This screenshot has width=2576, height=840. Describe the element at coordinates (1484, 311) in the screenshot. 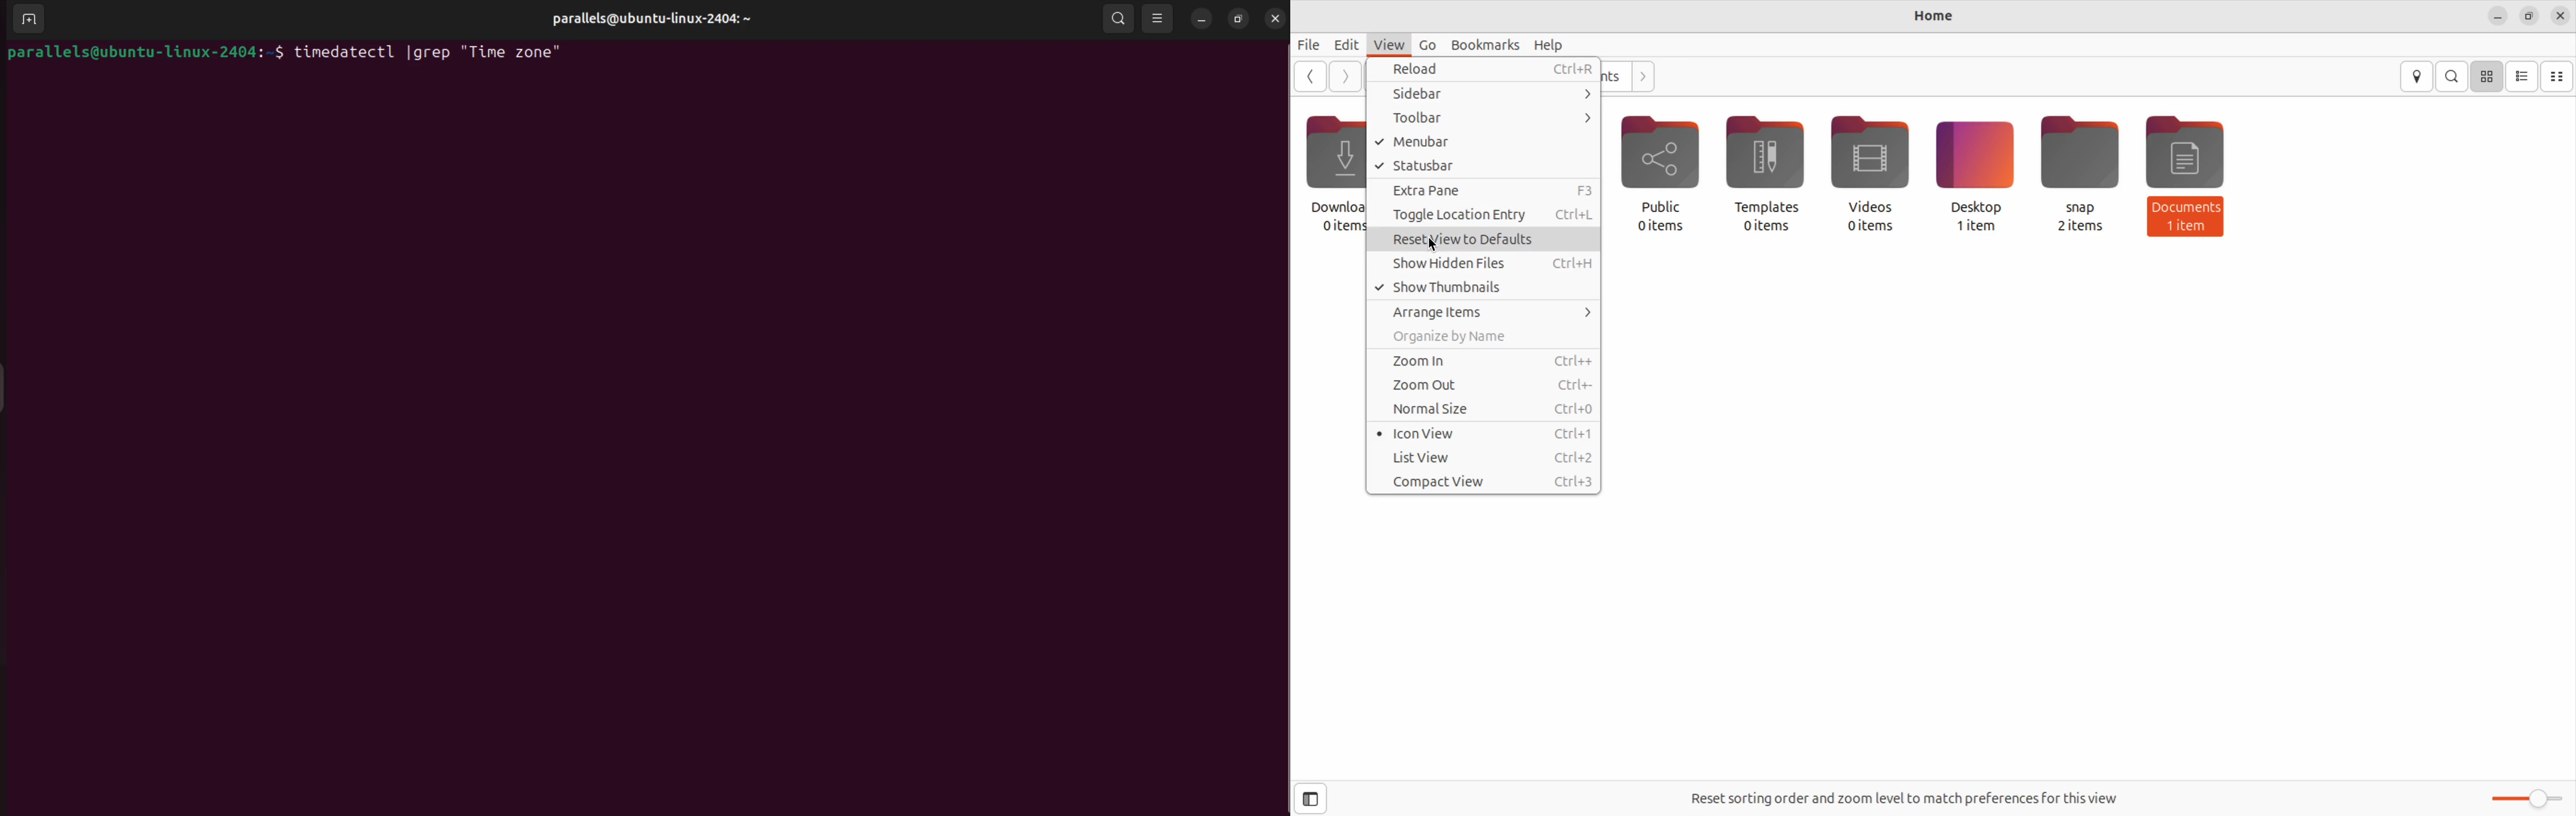

I see `Arrange Items` at that location.